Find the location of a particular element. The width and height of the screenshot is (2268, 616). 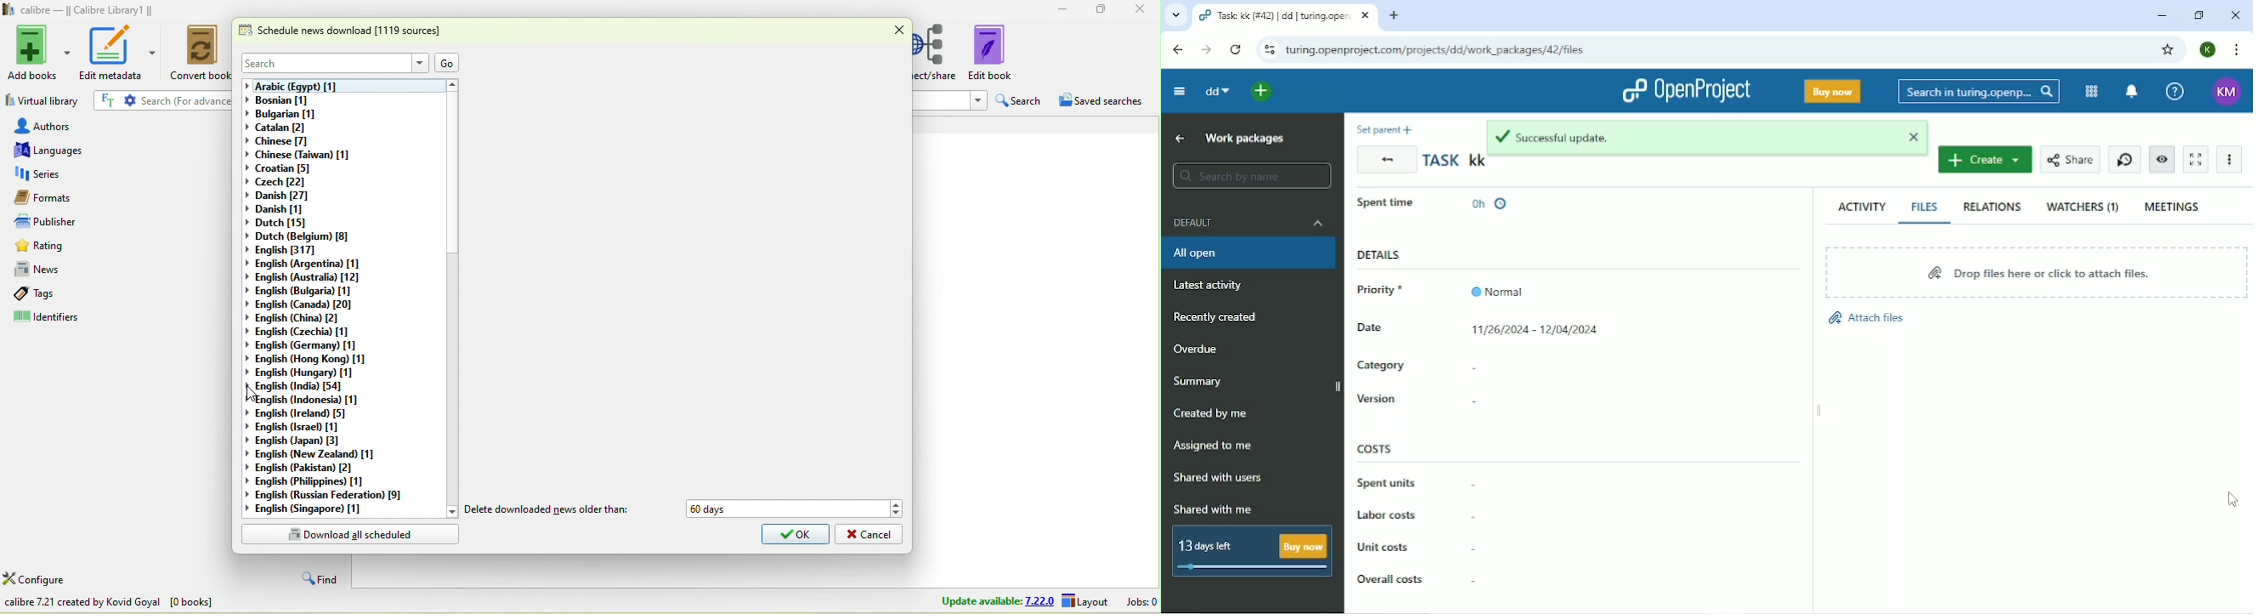

K is located at coordinates (2209, 49).